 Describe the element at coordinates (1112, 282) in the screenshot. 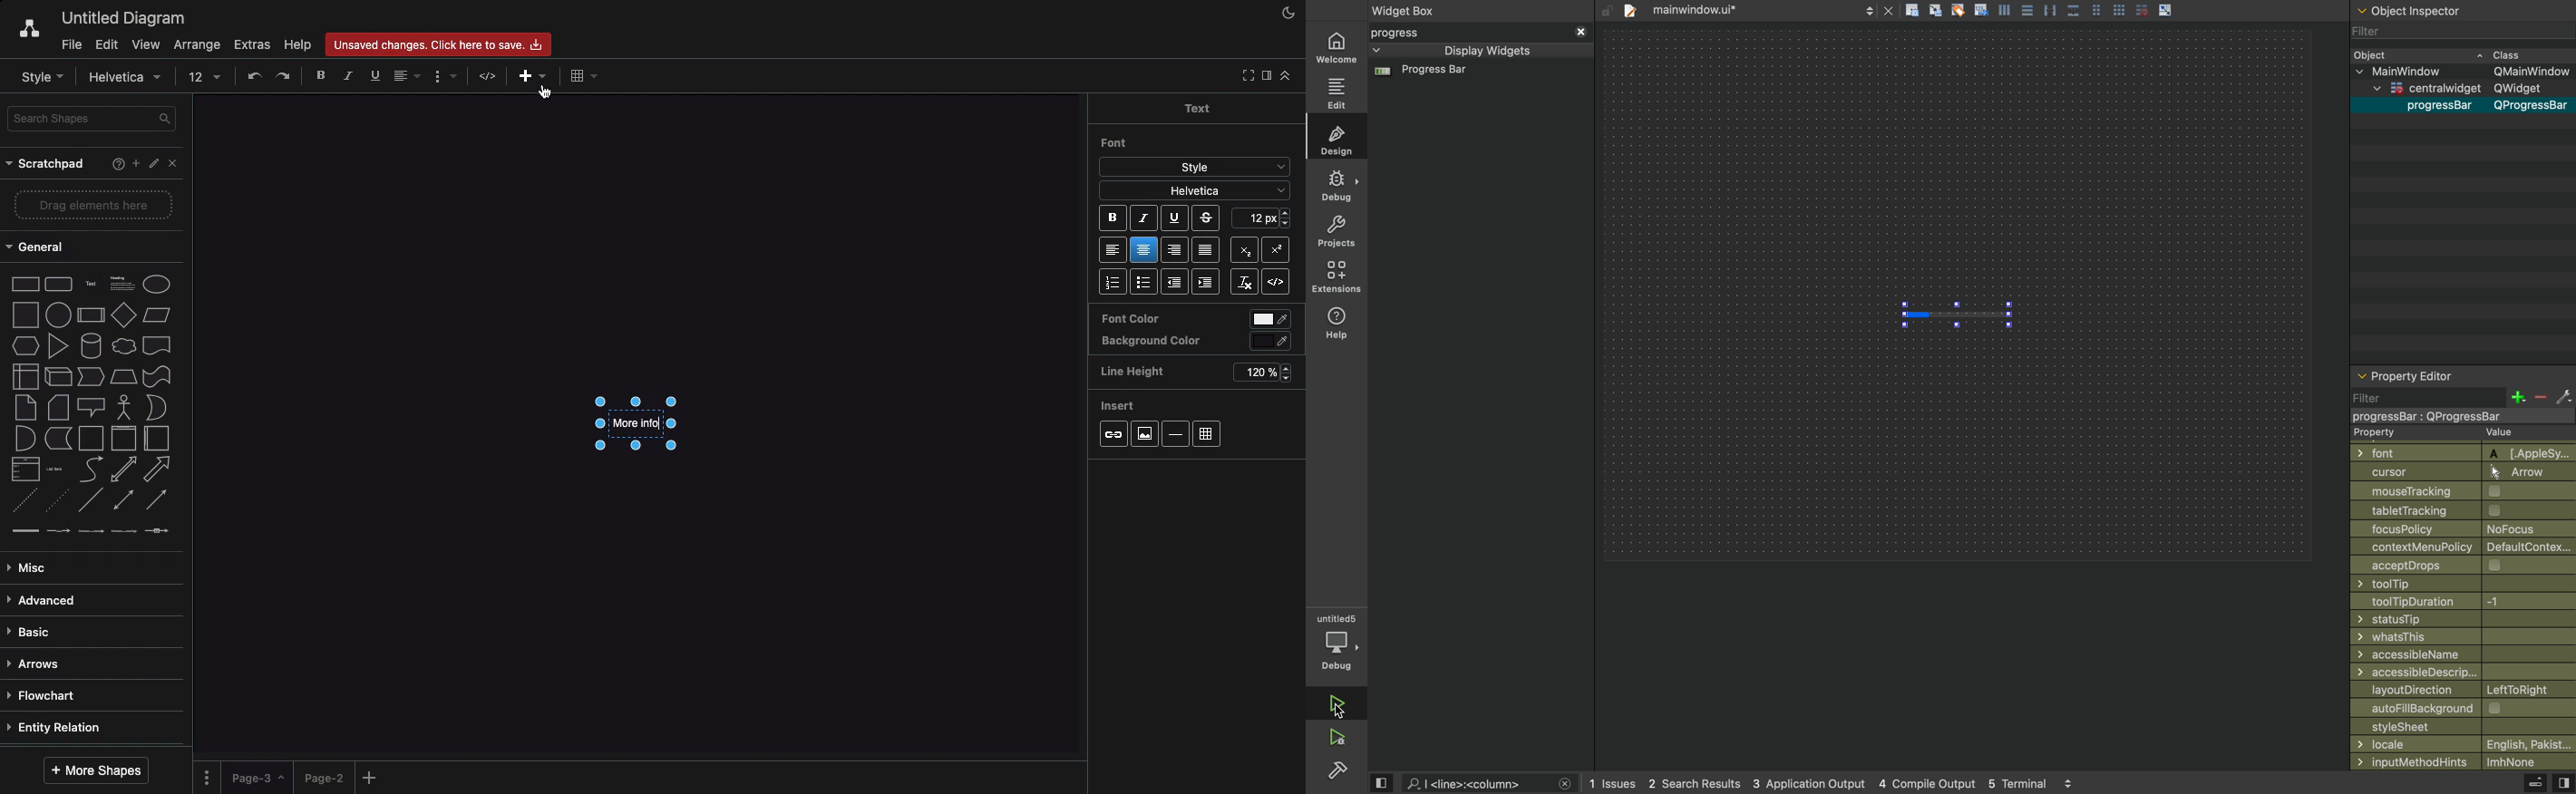

I see `List` at that location.